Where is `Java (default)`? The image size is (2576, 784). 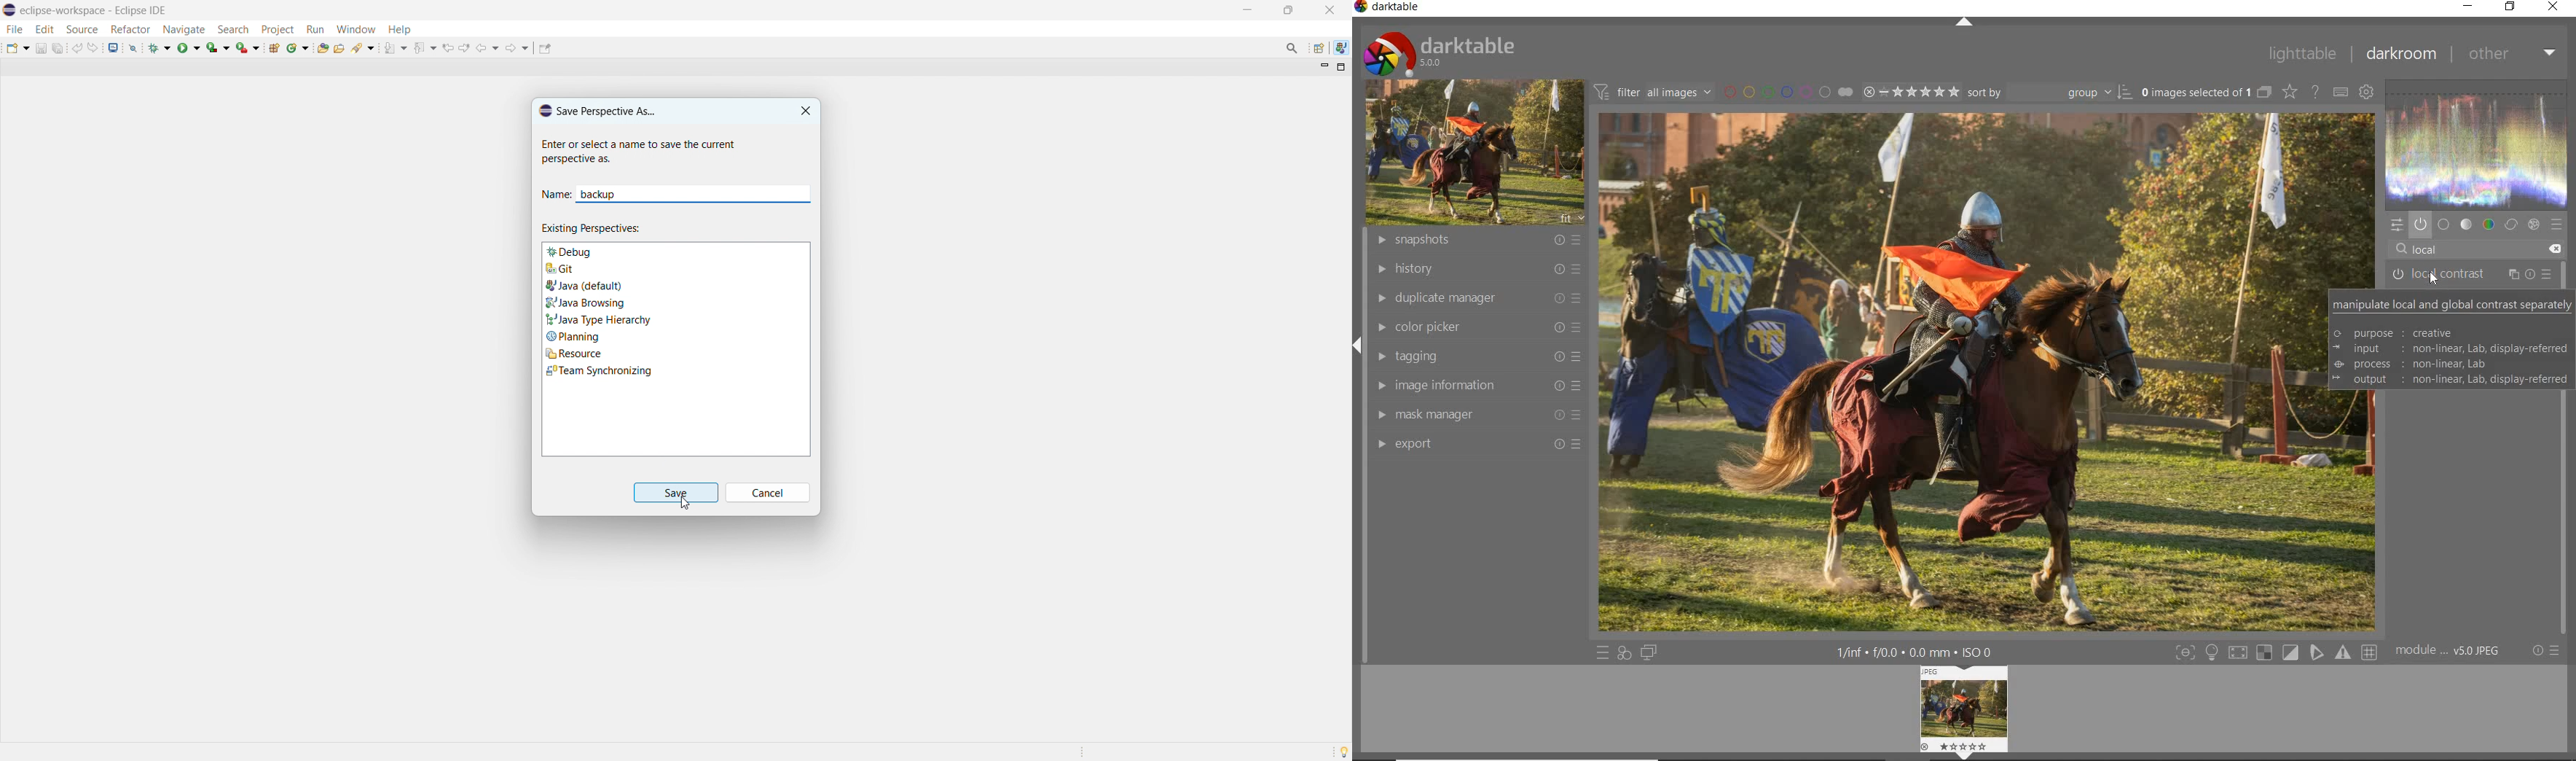
Java (default) is located at coordinates (675, 284).